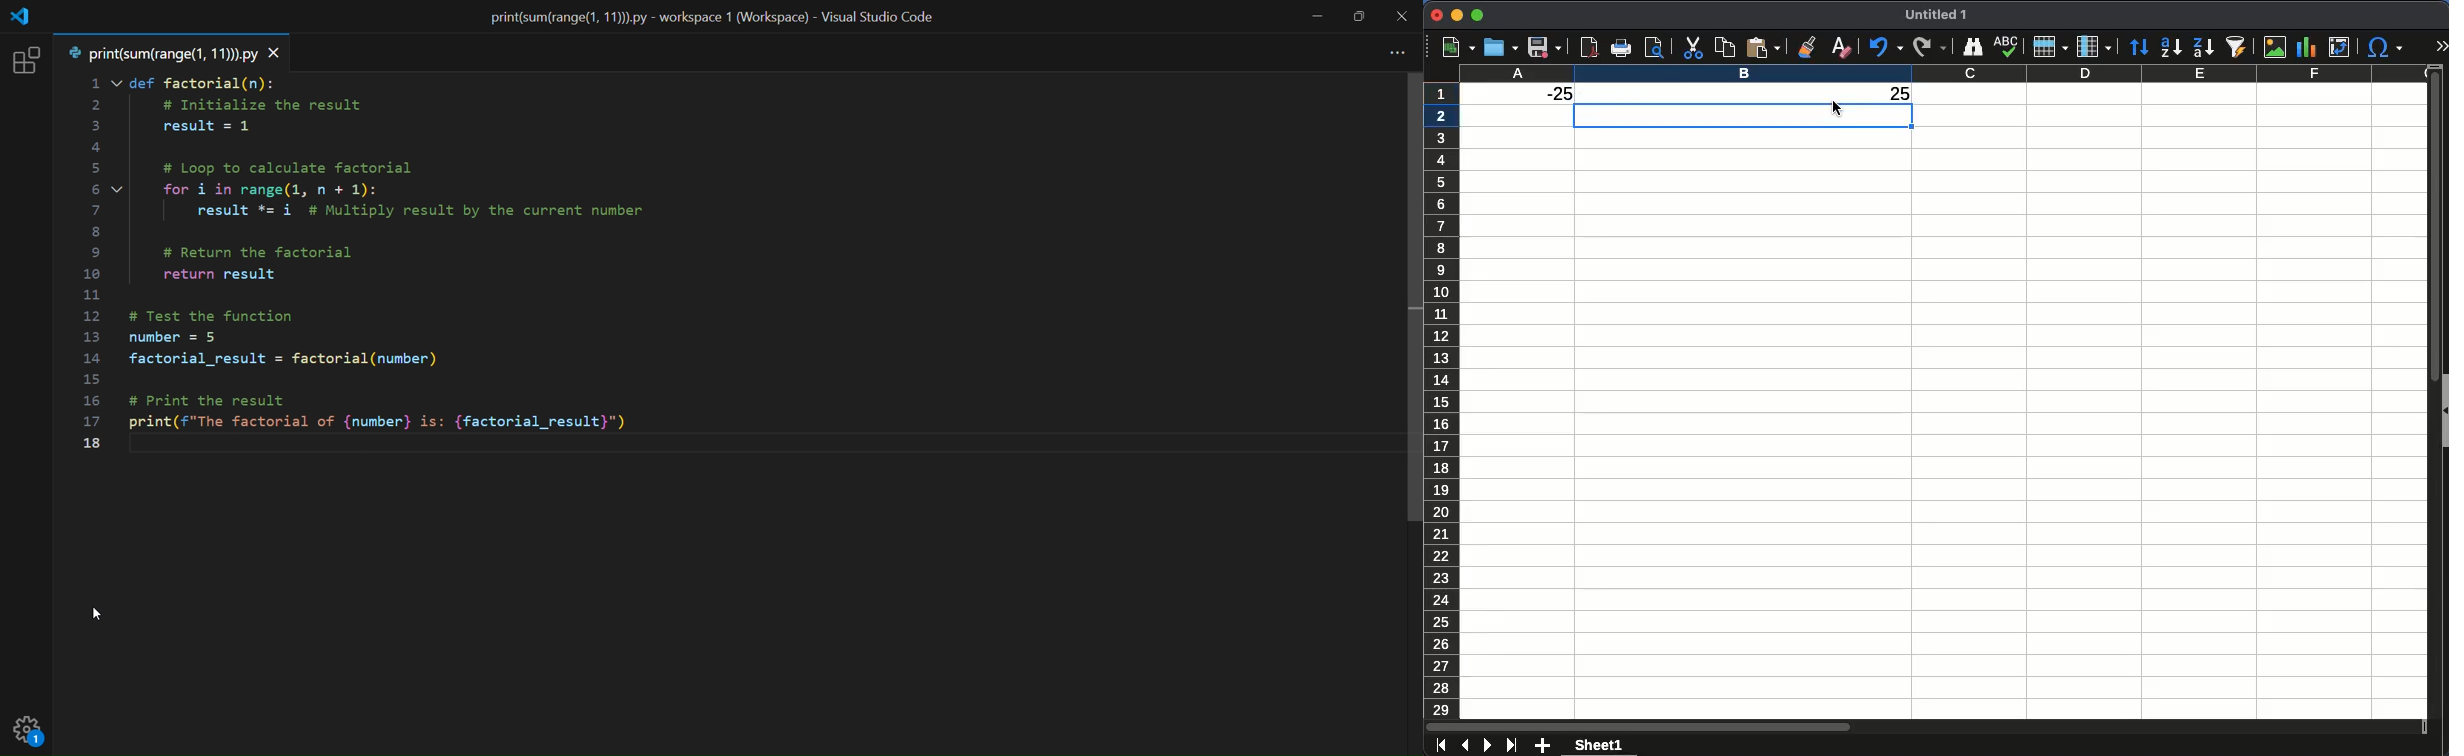 This screenshot has width=2464, height=756. What do you see at coordinates (1401, 17) in the screenshot?
I see `close` at bounding box center [1401, 17].